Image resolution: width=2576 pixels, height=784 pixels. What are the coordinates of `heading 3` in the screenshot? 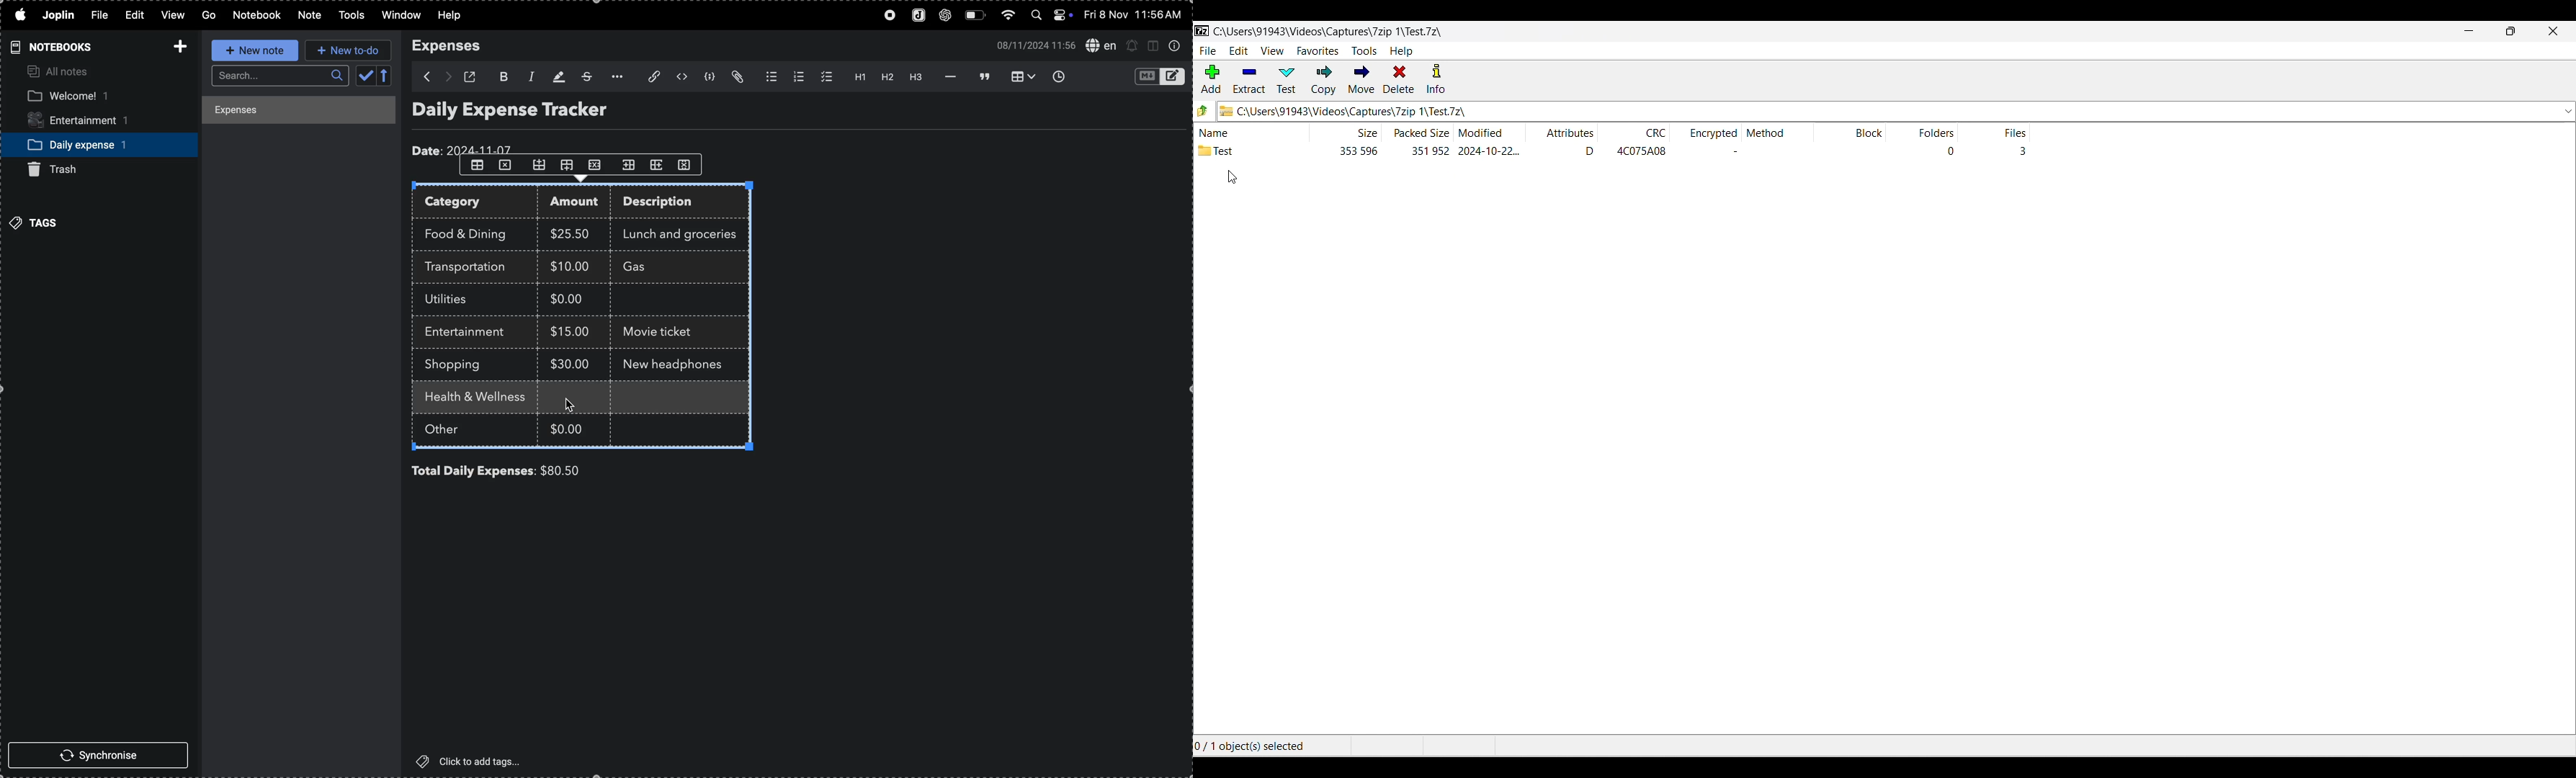 It's located at (917, 79).